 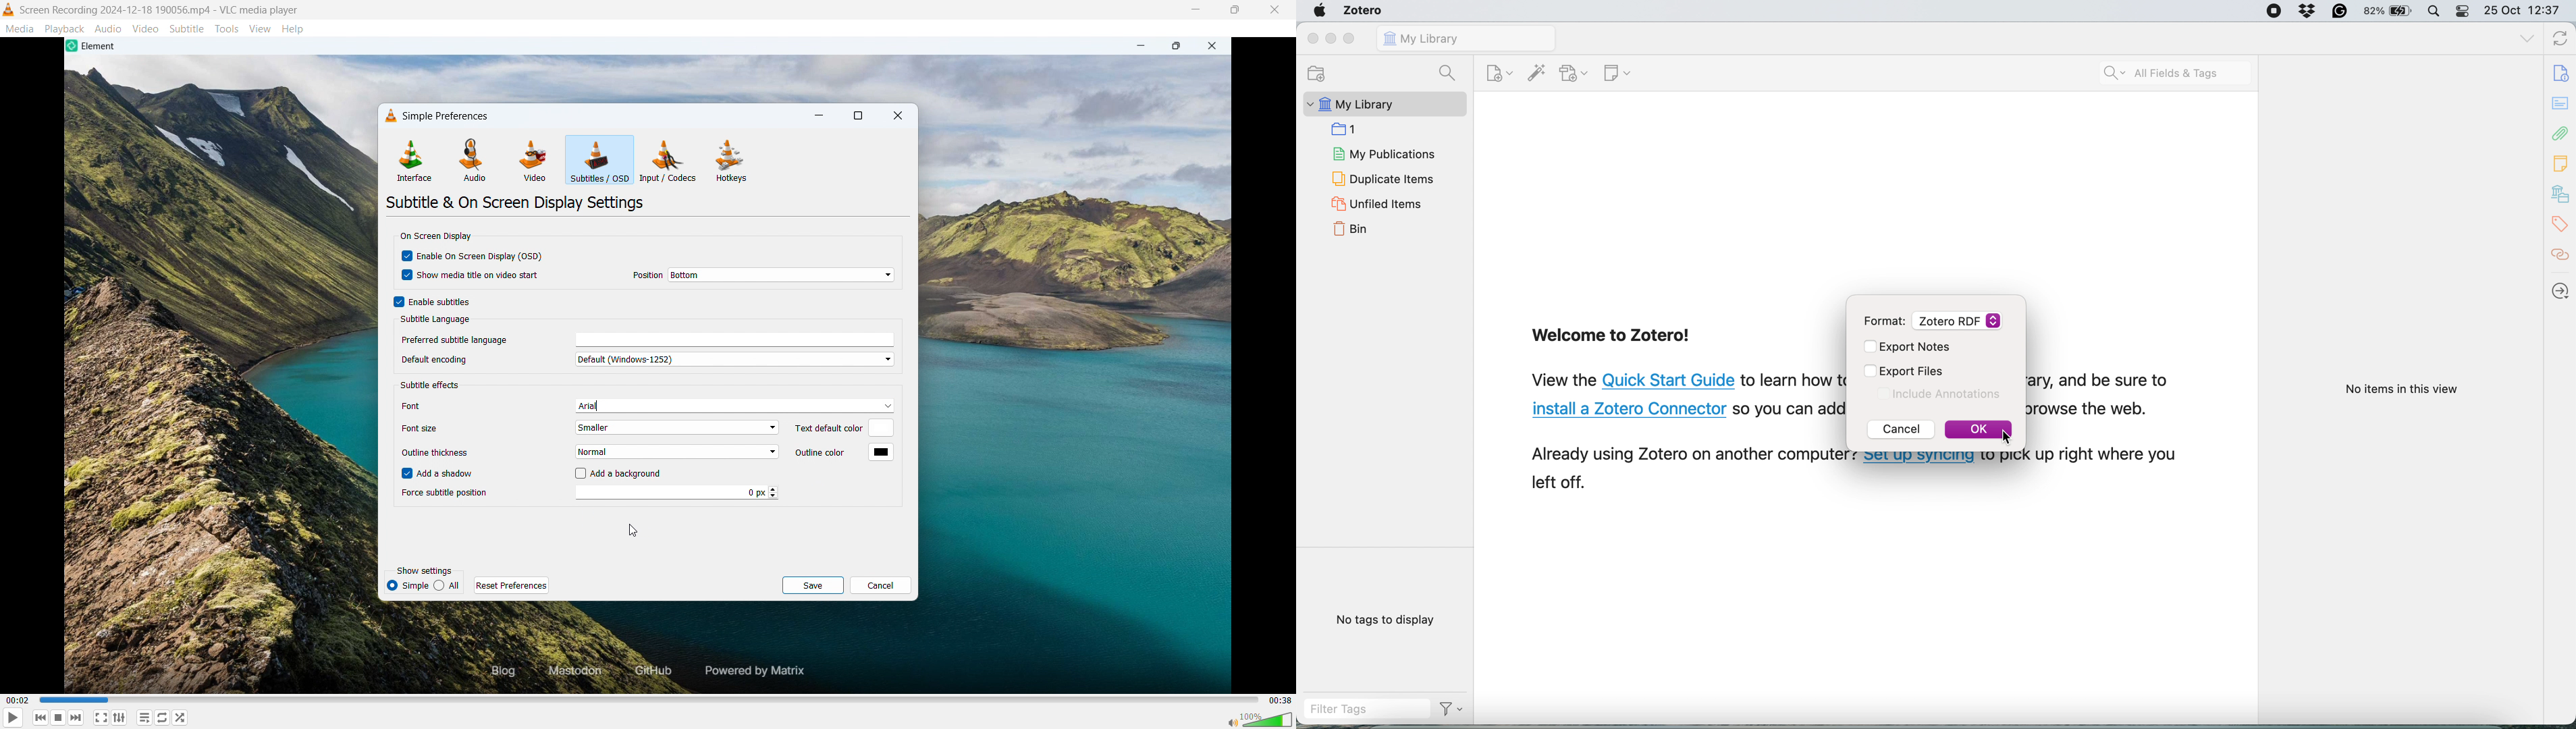 I want to click on my library, so click(x=1352, y=104).